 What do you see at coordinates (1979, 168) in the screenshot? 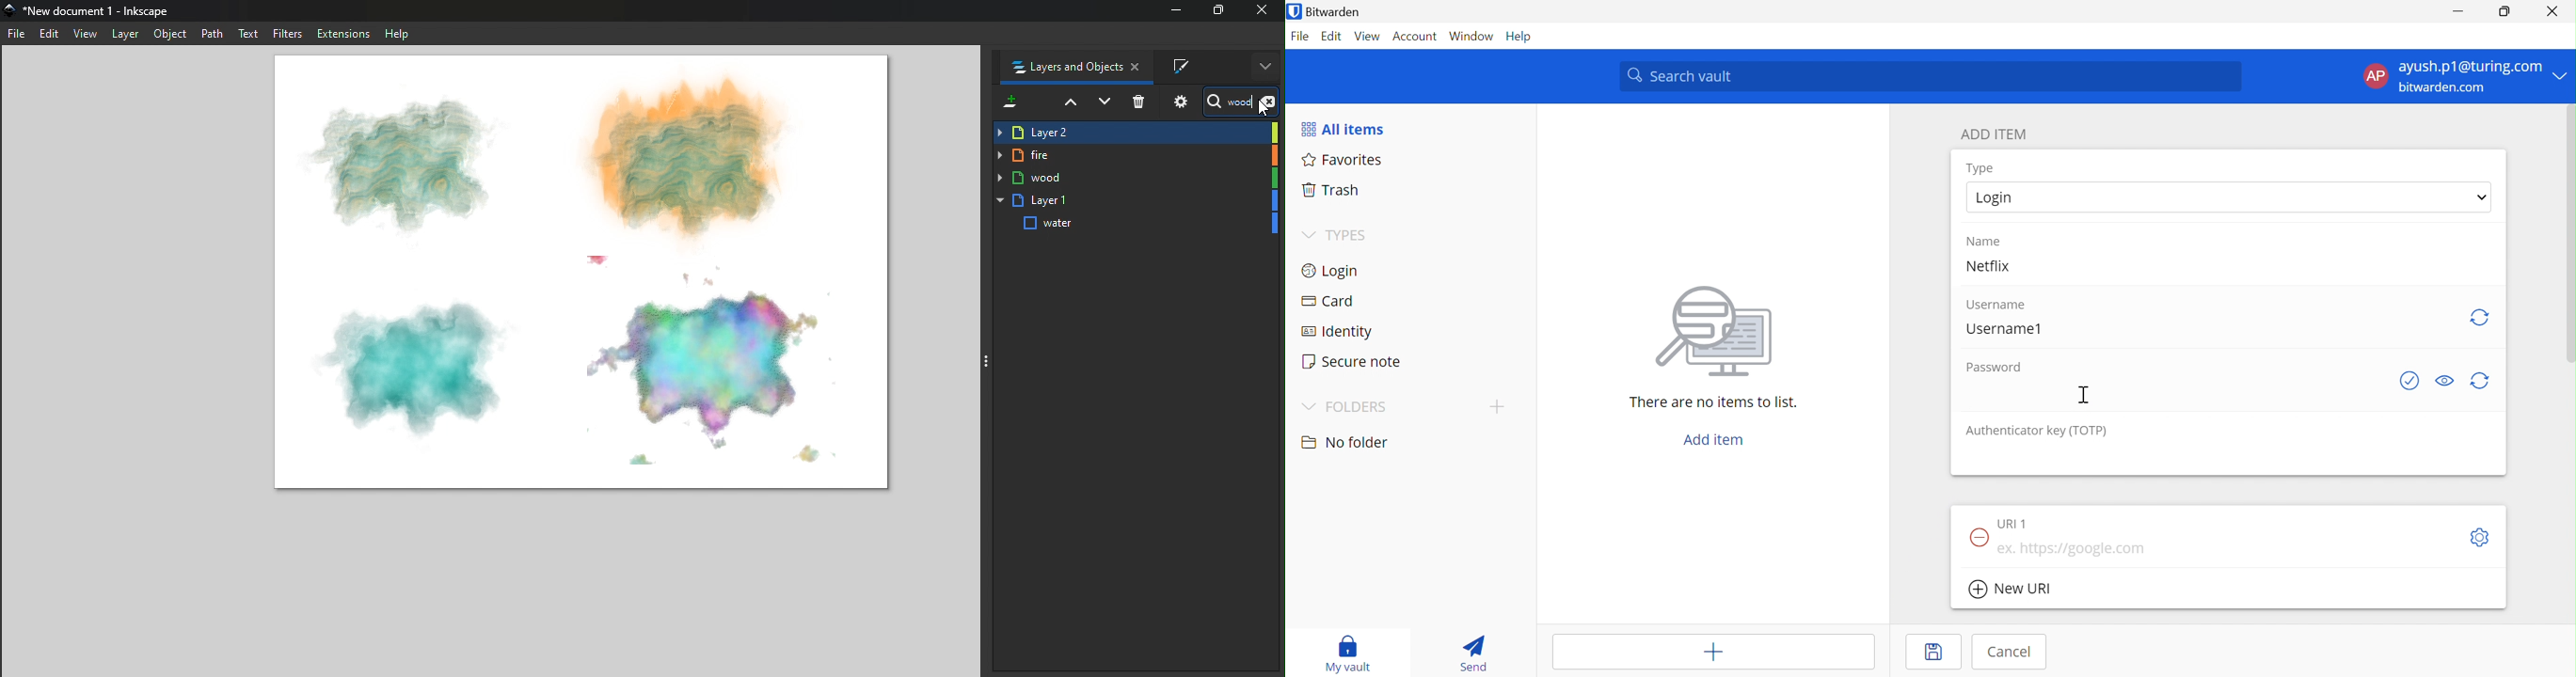
I see `Type` at bounding box center [1979, 168].